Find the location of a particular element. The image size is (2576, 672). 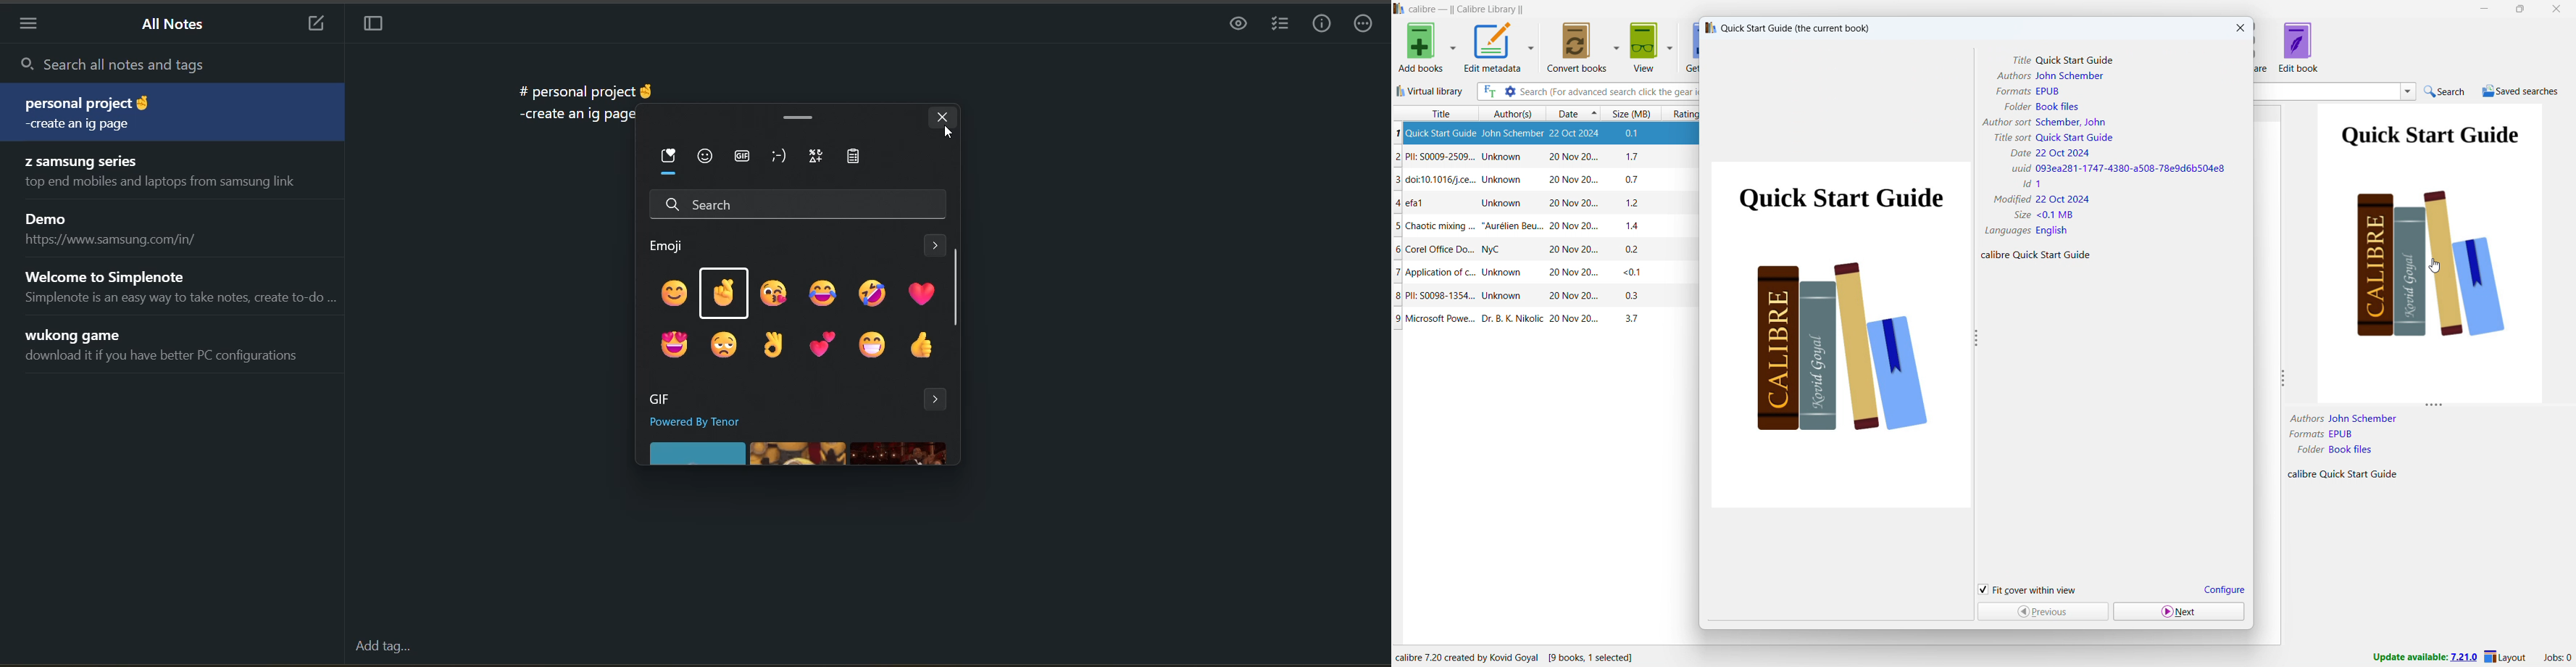

insert checklist is located at coordinates (1281, 25).